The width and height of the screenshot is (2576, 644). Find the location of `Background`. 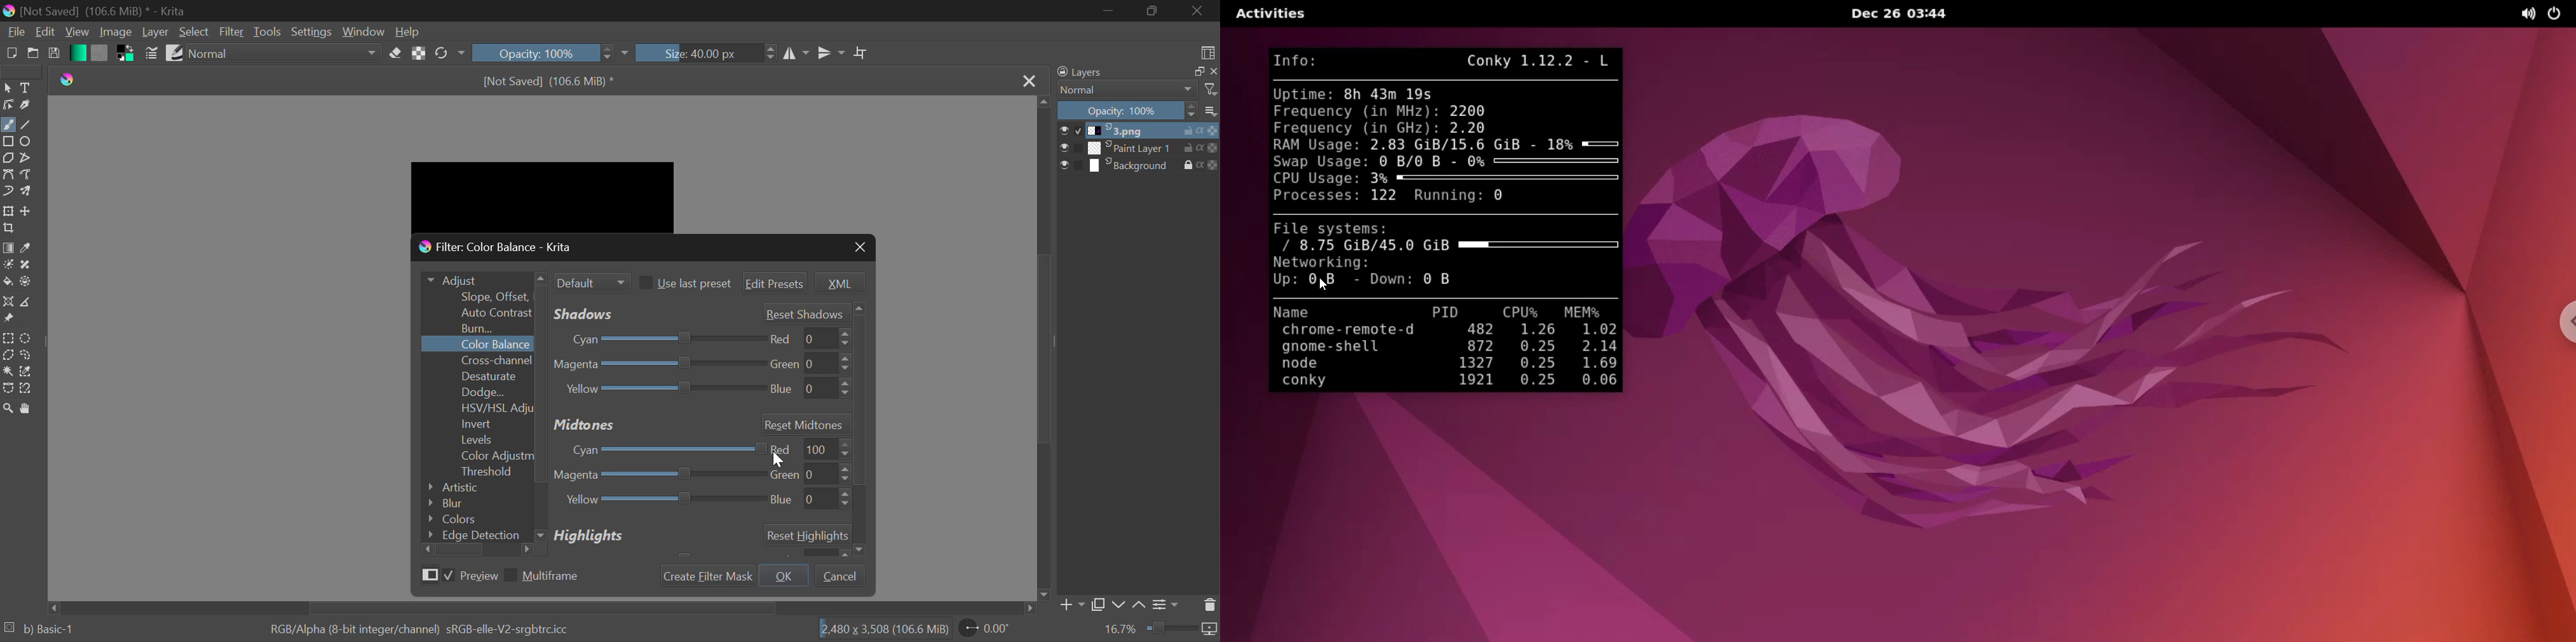

Background is located at coordinates (1139, 167).